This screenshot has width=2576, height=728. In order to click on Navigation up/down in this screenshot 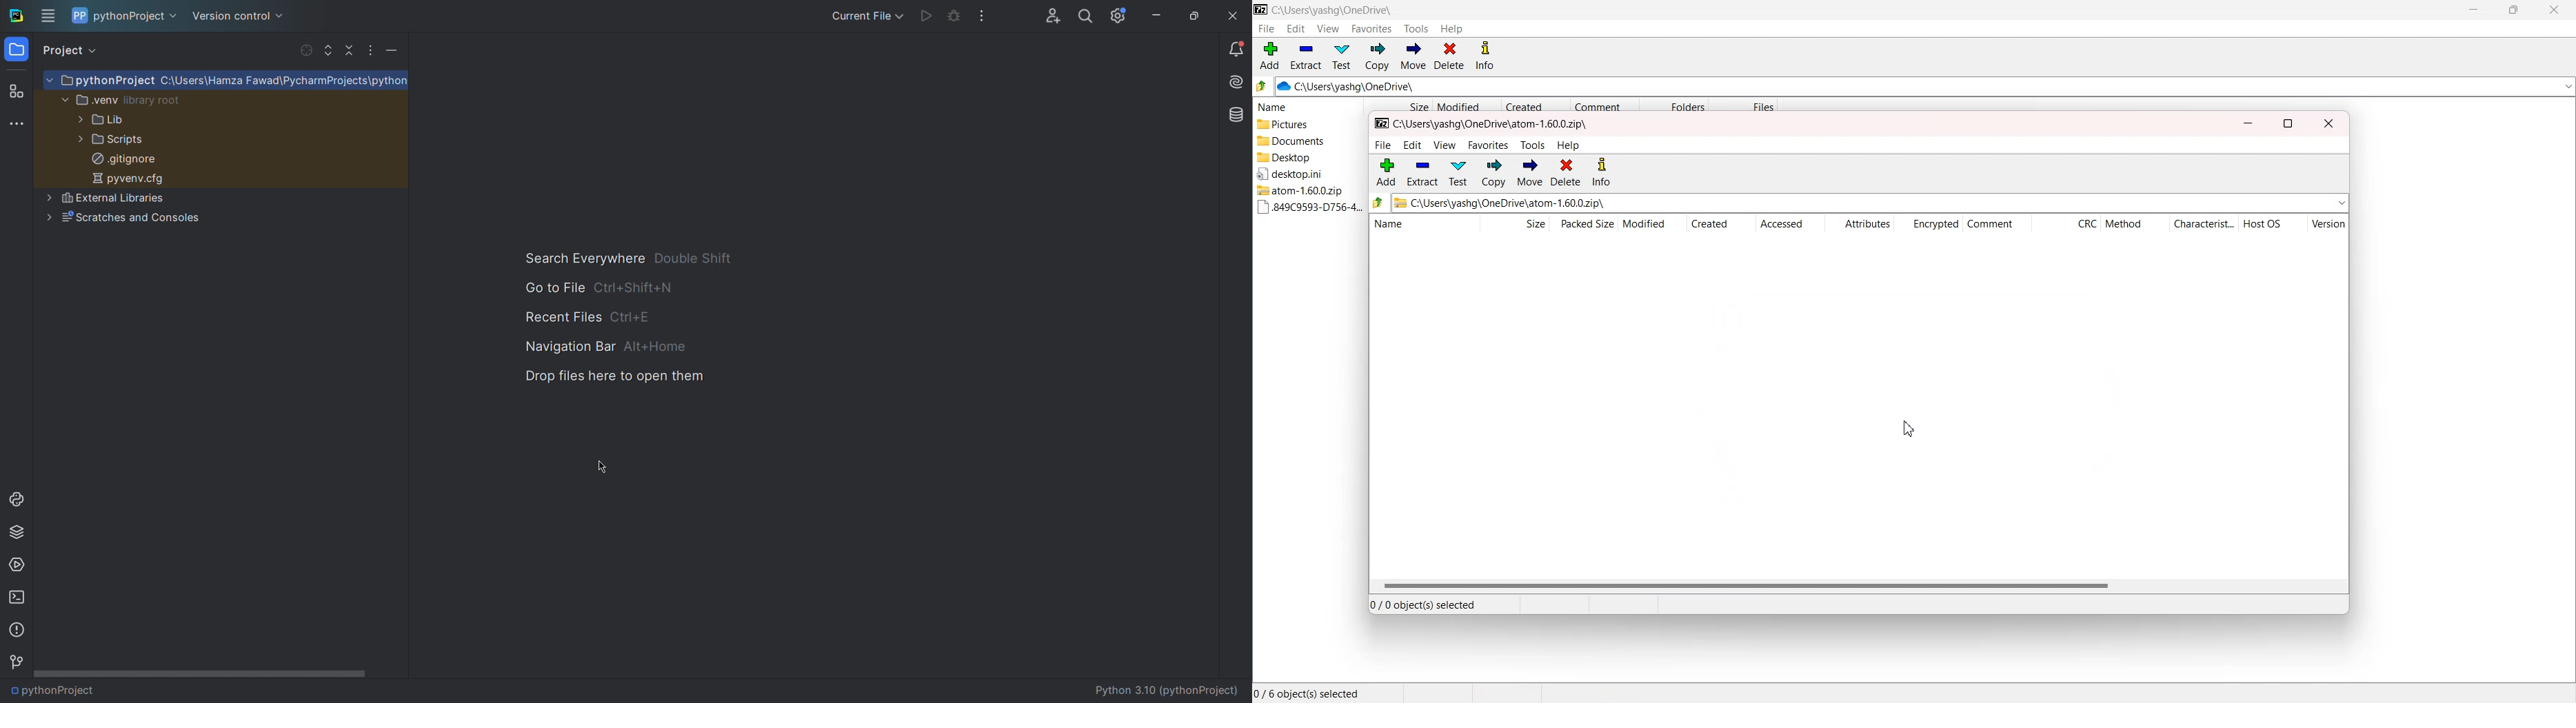, I will do `click(328, 50)`.